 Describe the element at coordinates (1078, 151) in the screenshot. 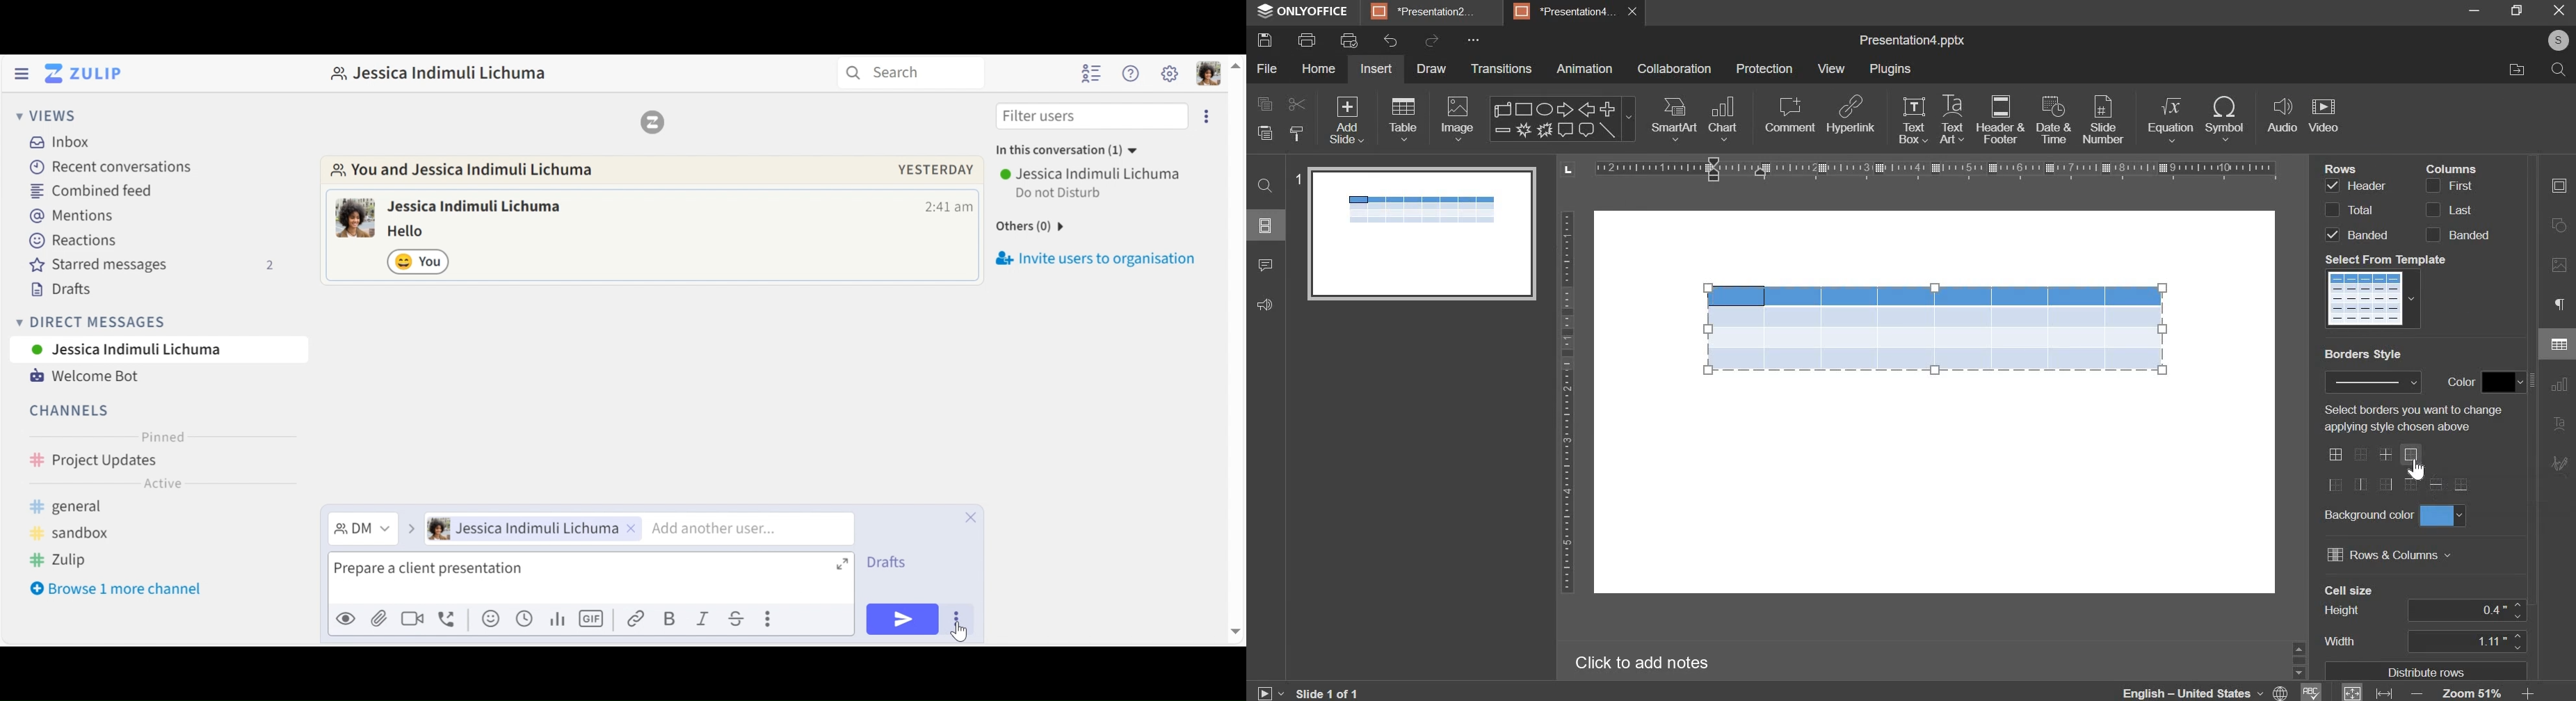

I see `in this conversation(1)` at that location.